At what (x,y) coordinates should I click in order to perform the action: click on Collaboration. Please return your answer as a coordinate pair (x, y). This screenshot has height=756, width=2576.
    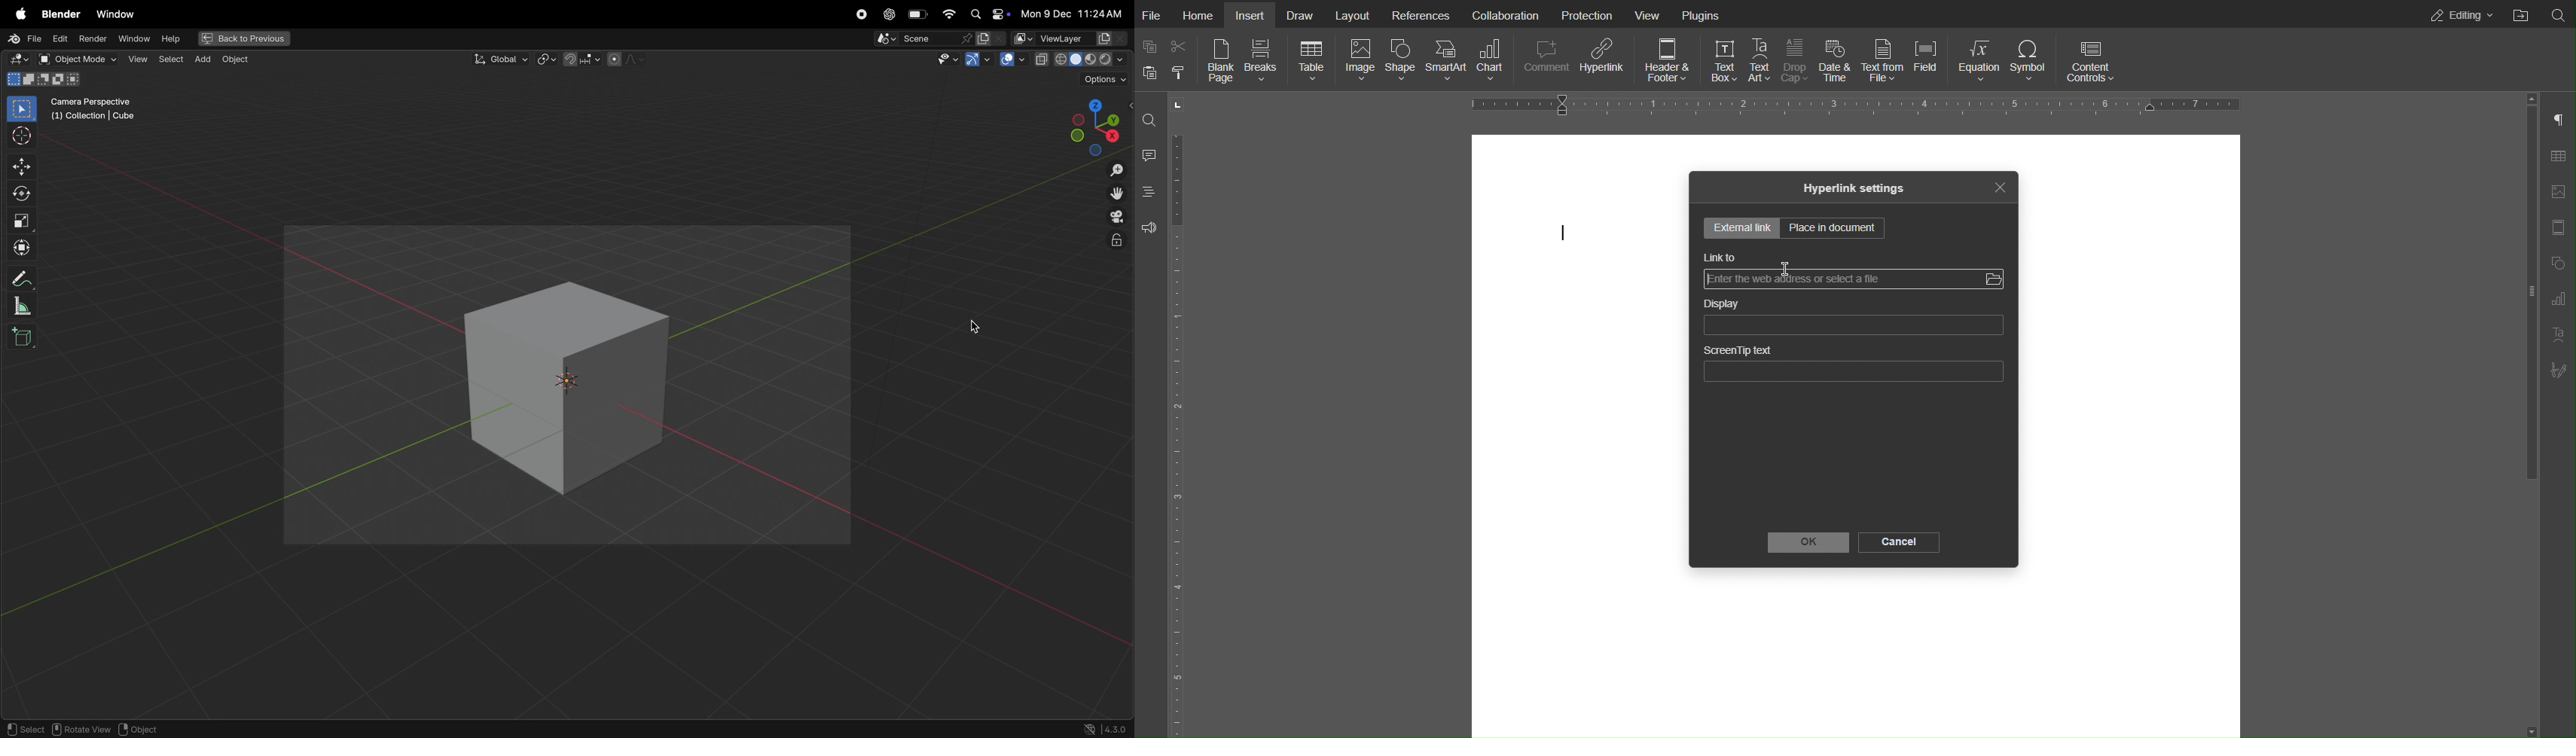
    Looking at the image, I should click on (1504, 14).